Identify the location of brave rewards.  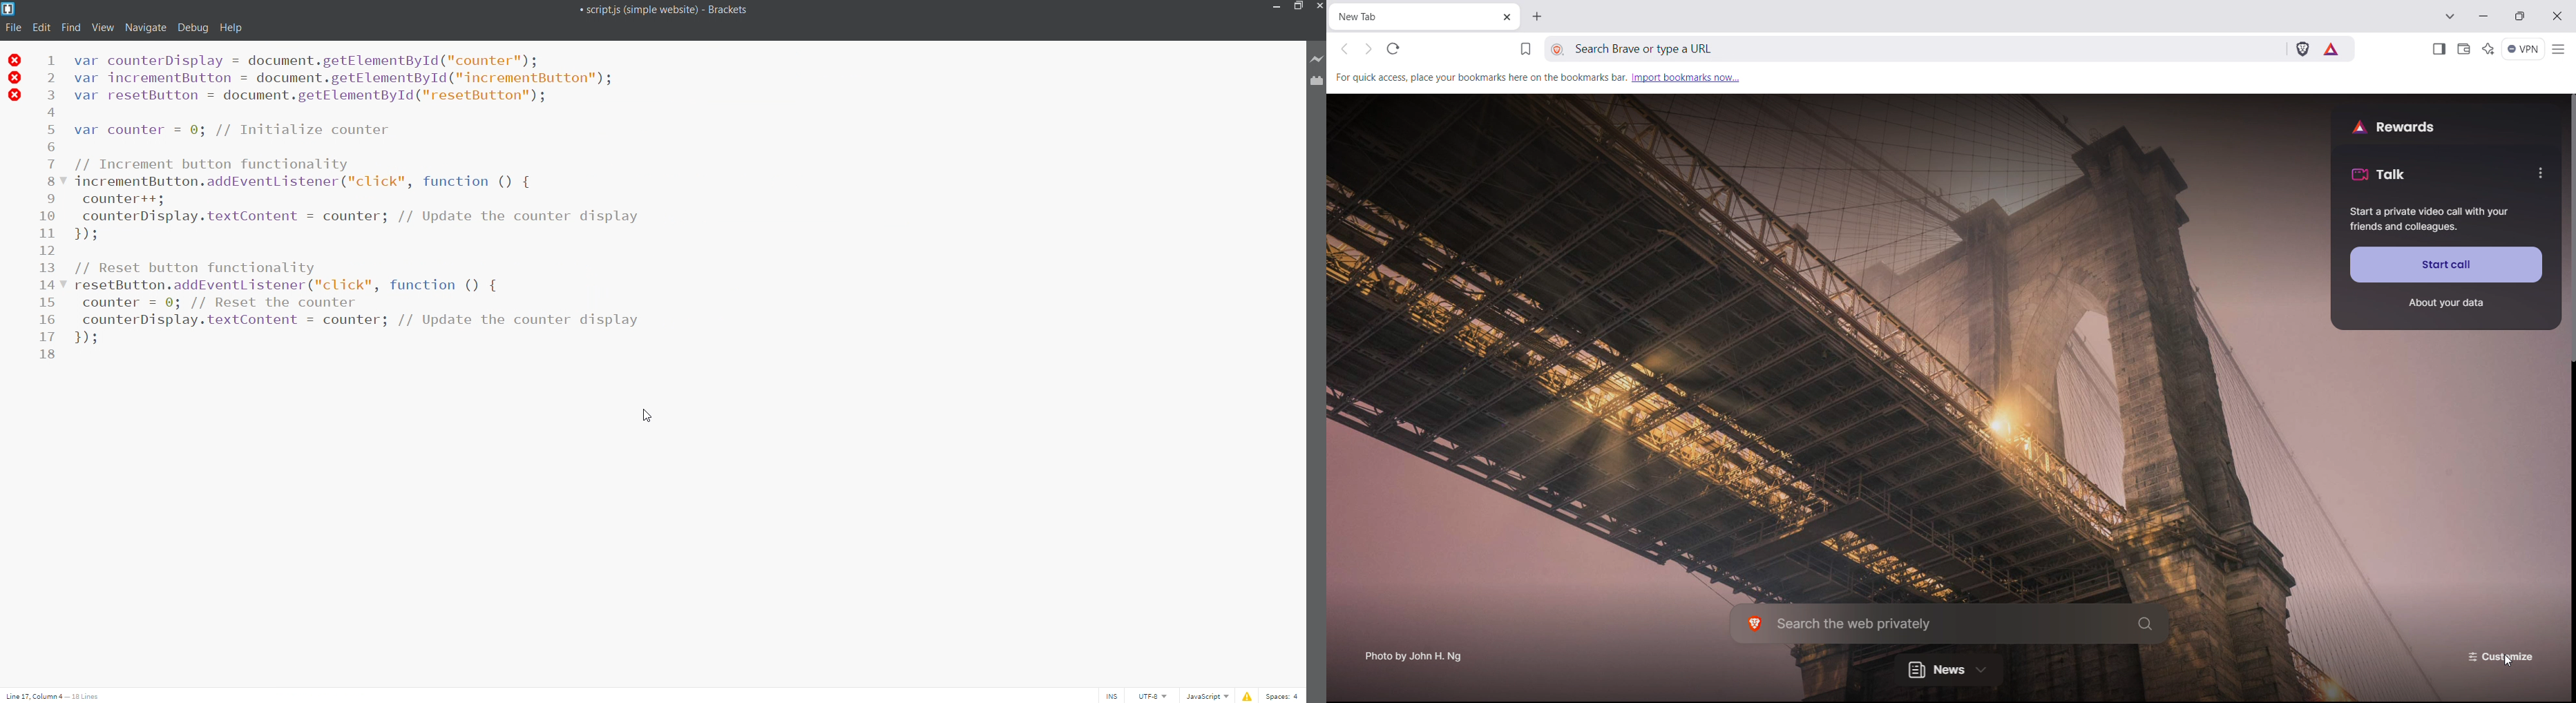
(2332, 49).